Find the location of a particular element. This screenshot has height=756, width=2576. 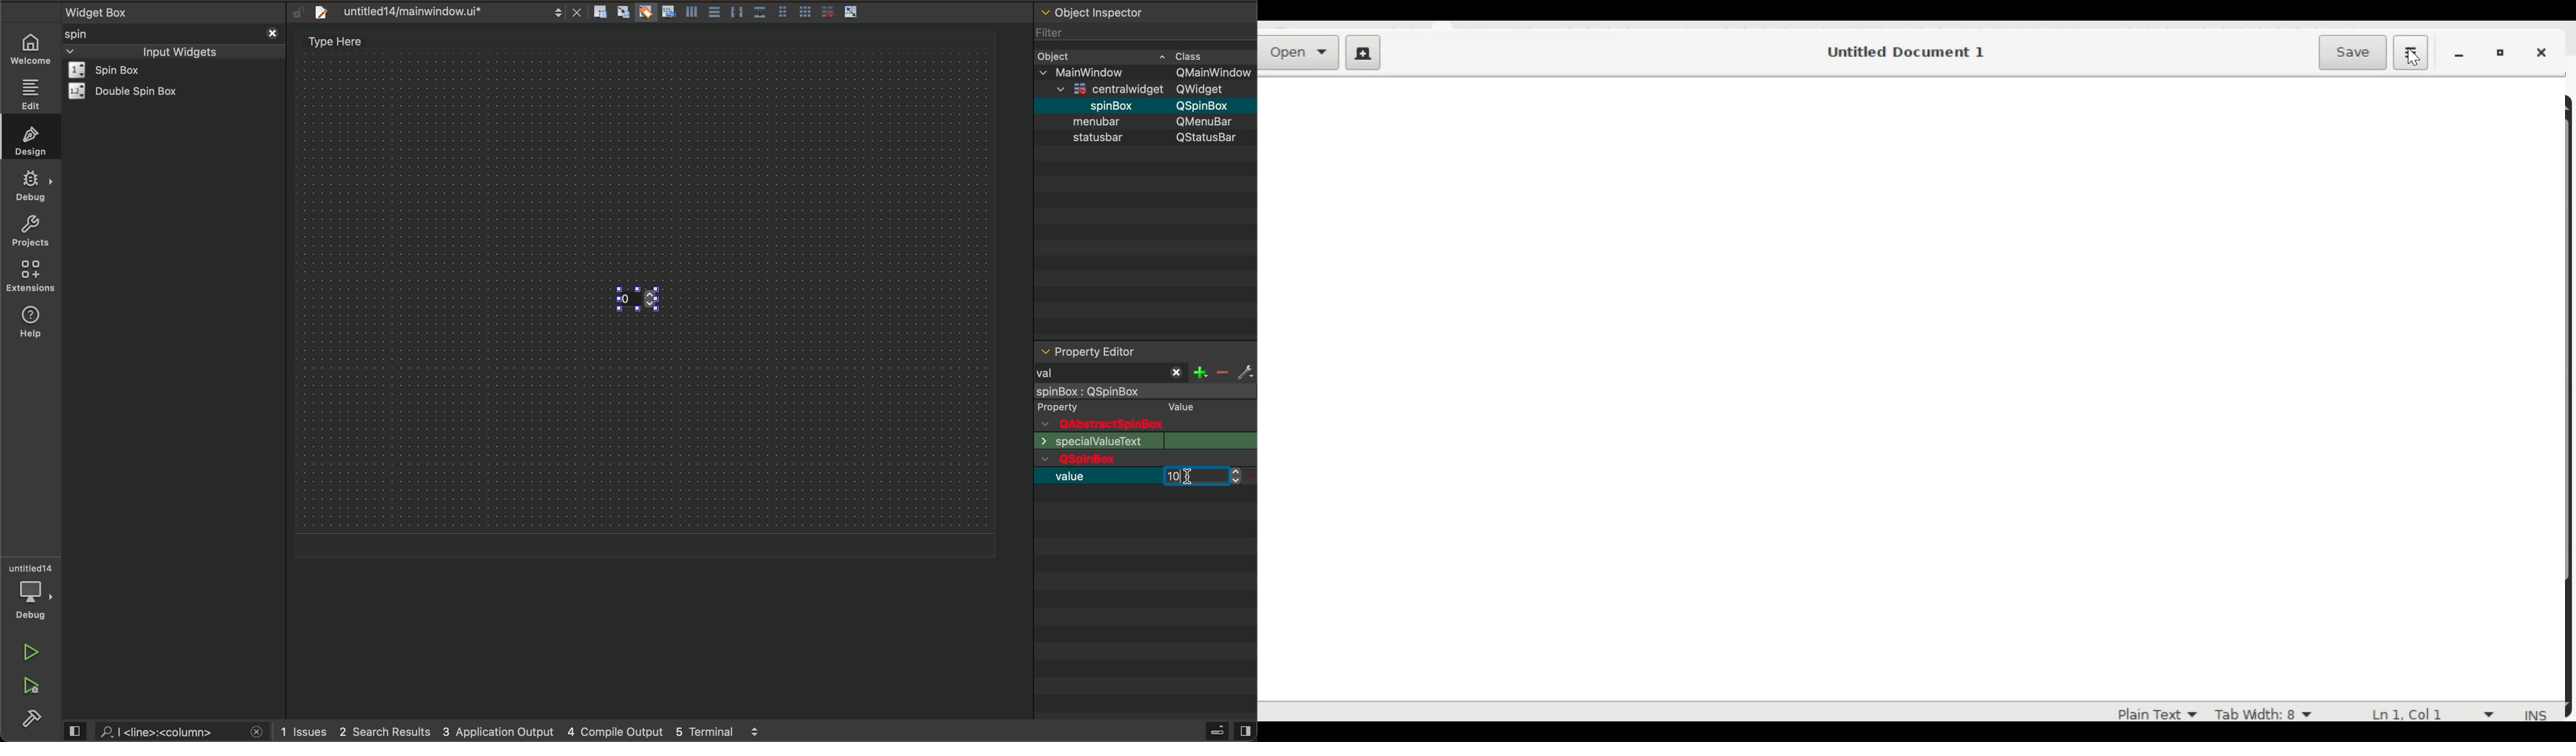

spin is located at coordinates (93, 34).